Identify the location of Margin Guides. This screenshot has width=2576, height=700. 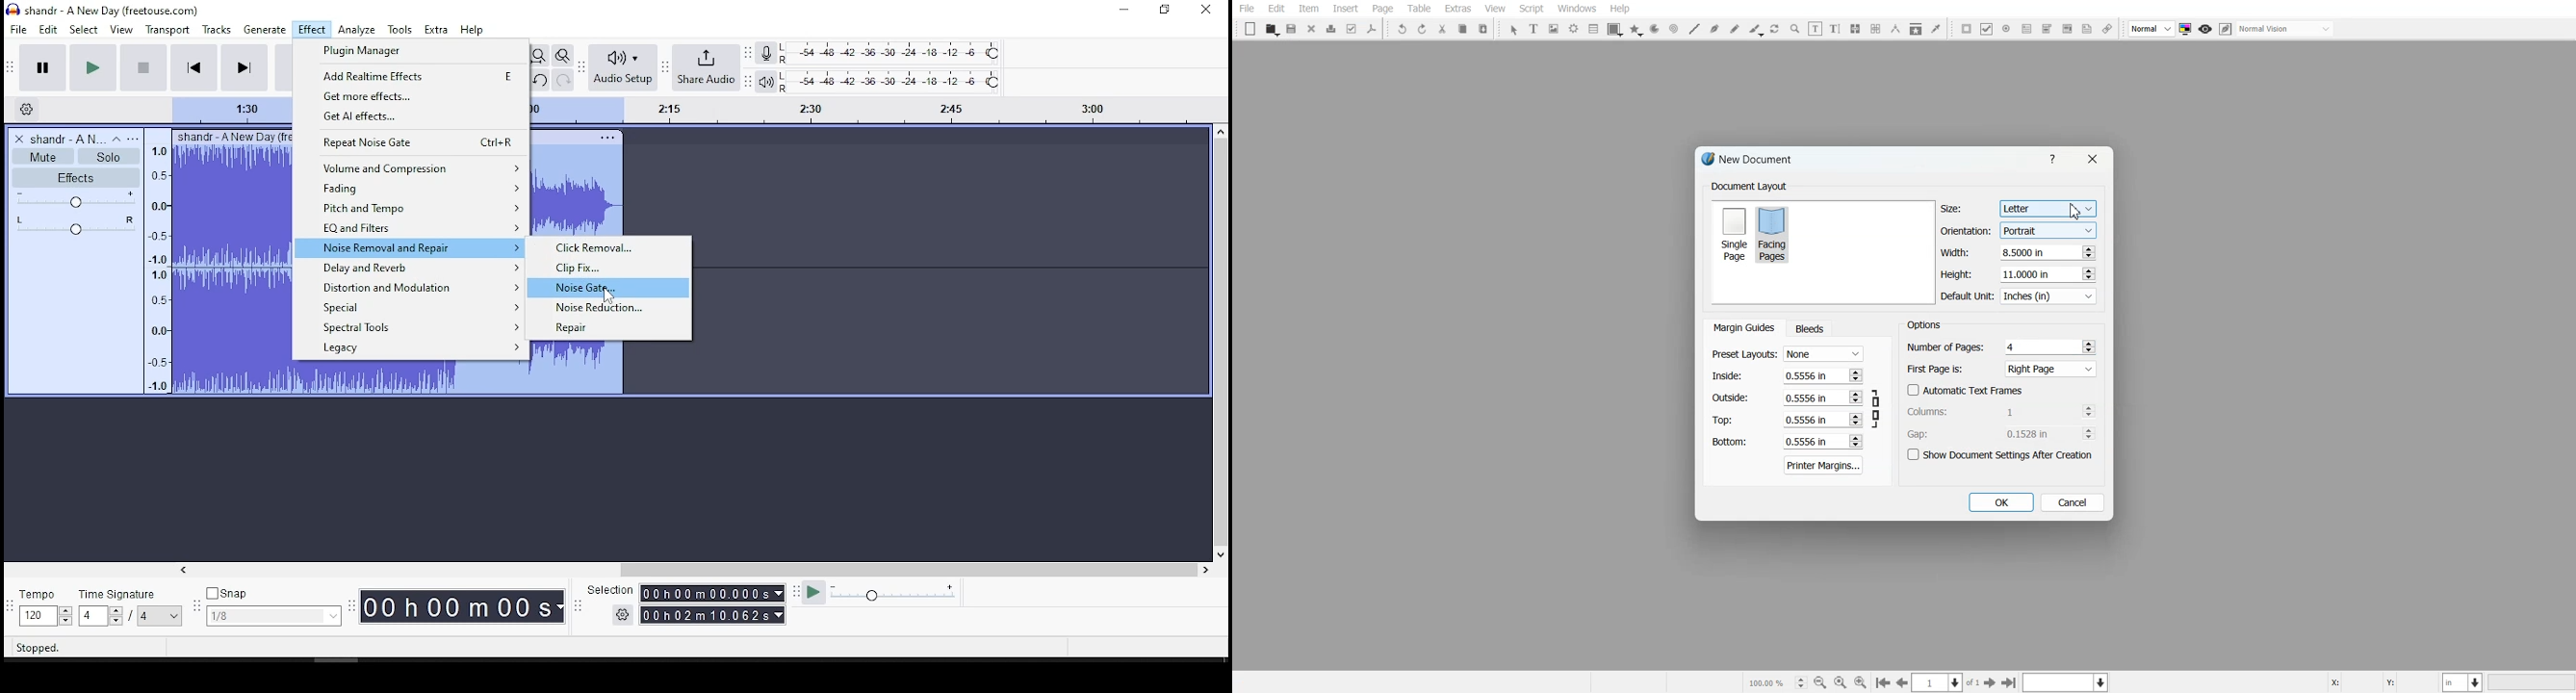
(1743, 328).